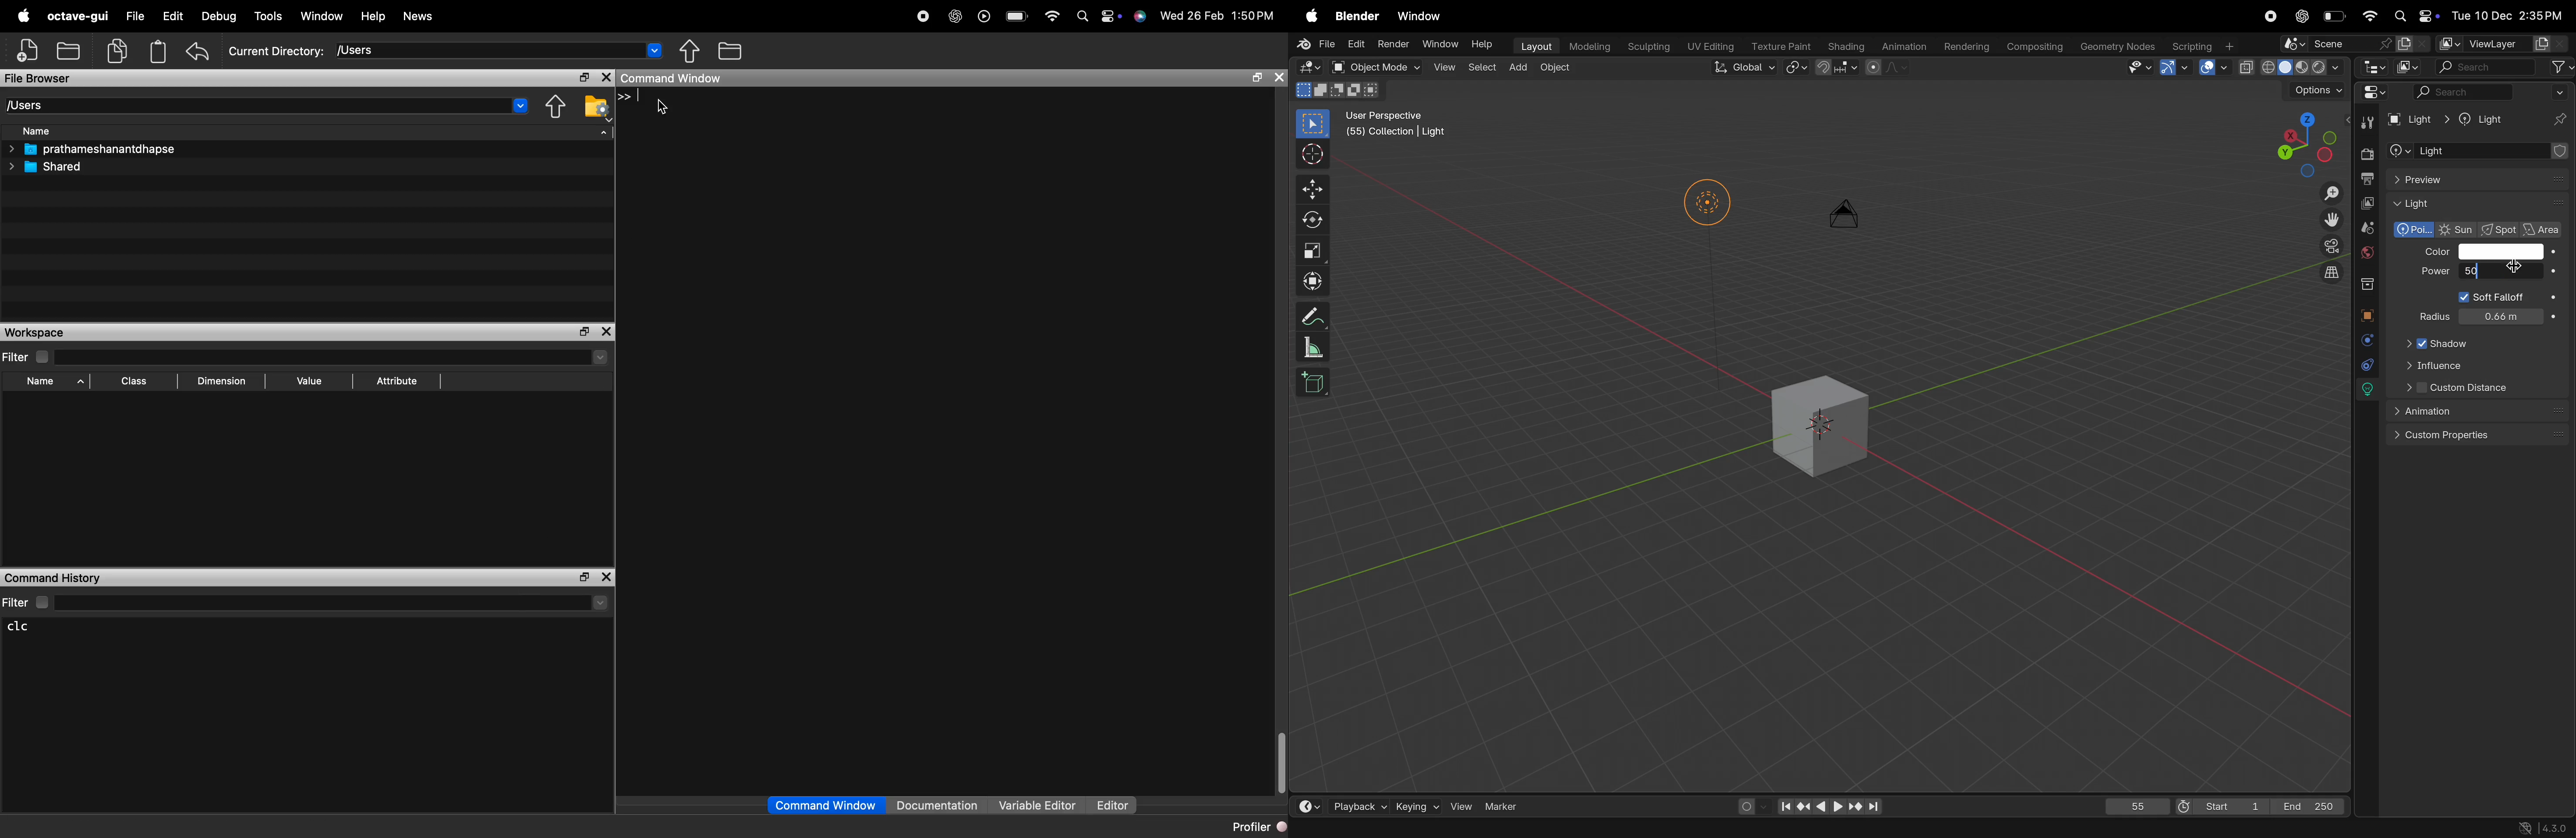 The height and width of the screenshot is (840, 2576). I want to click on editor type, so click(2373, 67).